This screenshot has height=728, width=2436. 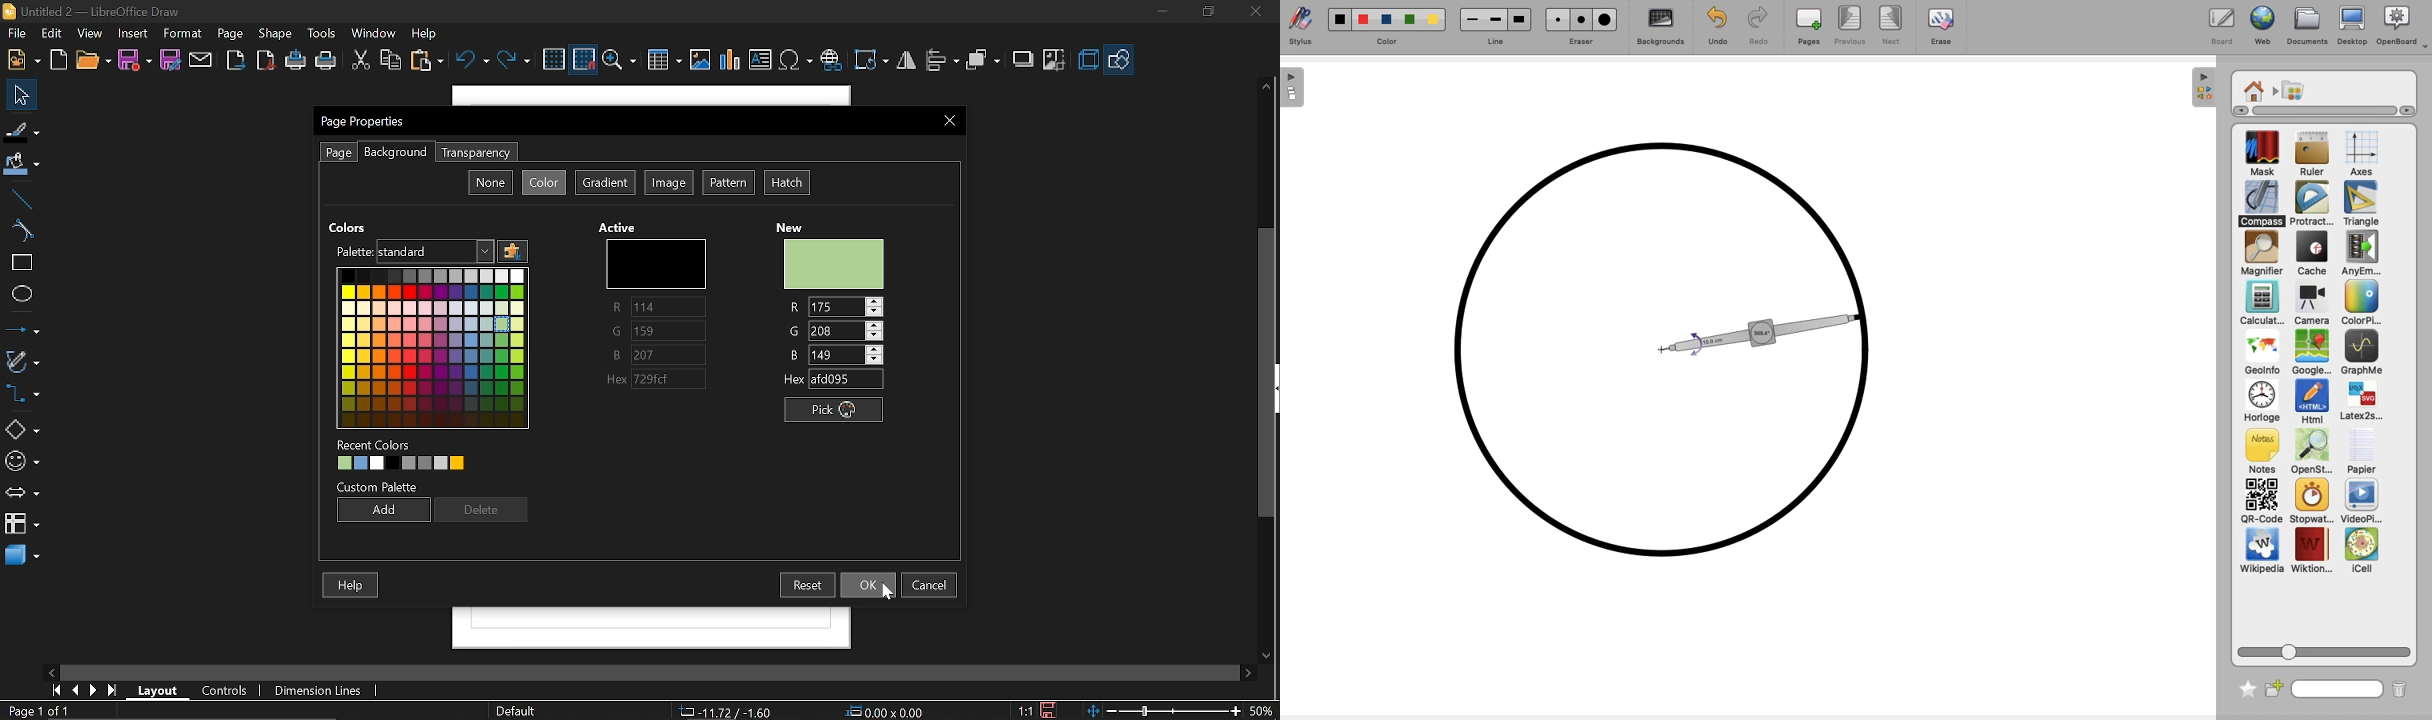 I want to click on Zoom, so click(x=619, y=60).